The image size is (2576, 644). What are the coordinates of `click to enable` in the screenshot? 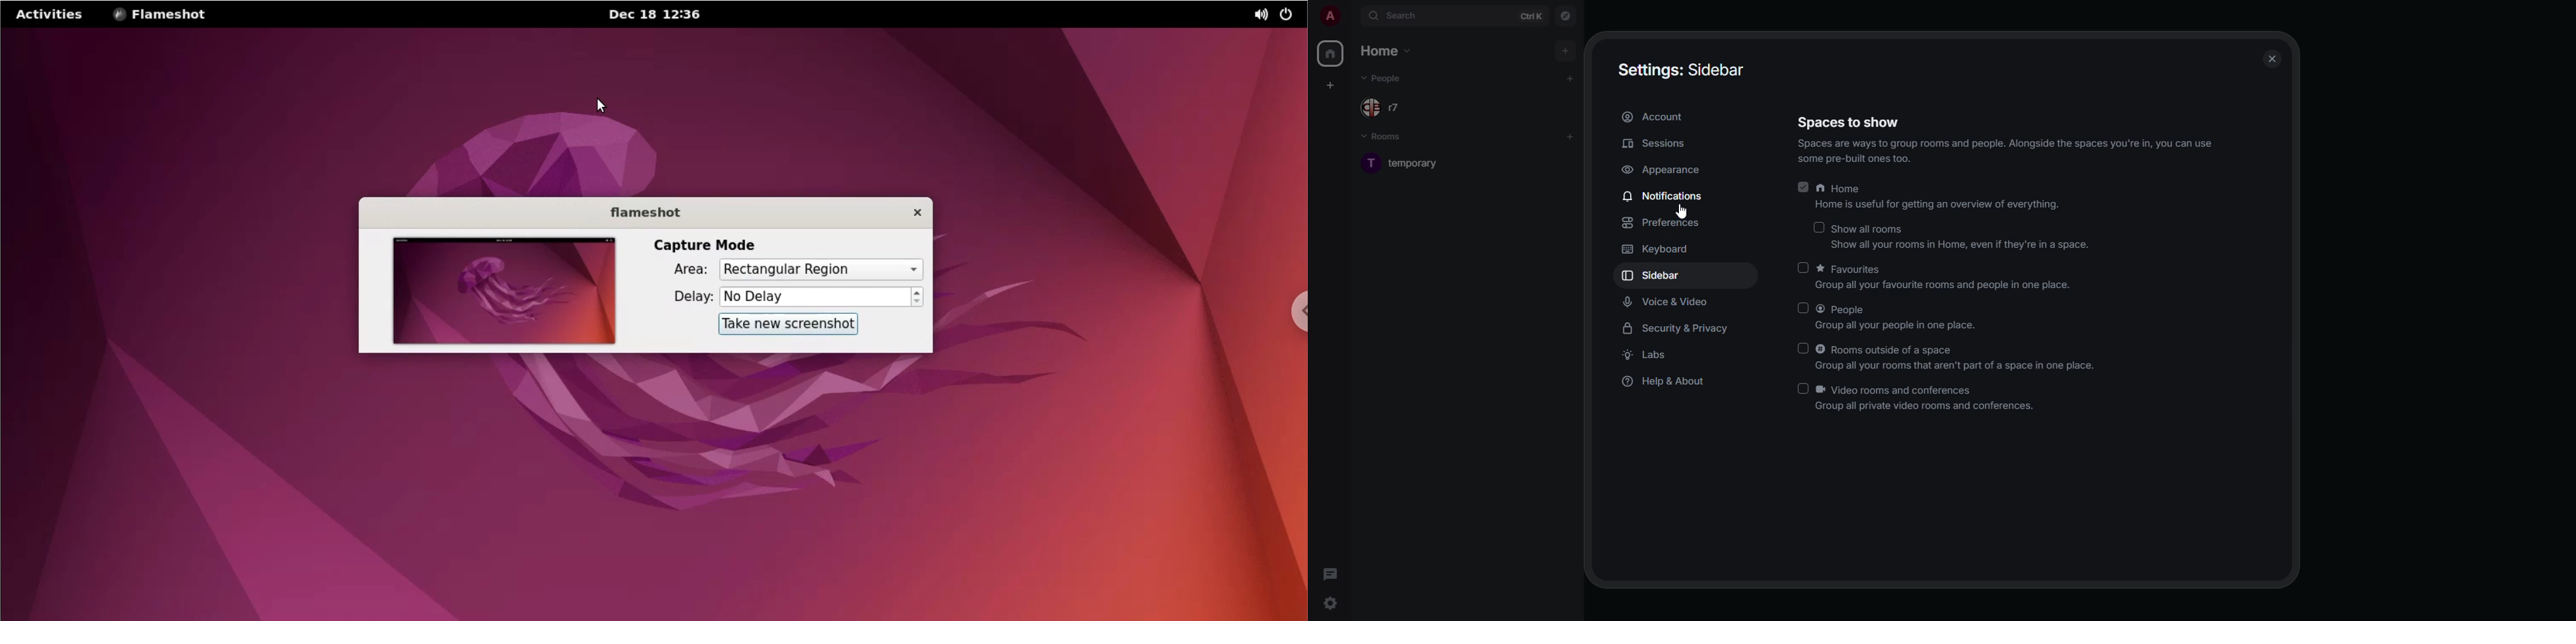 It's located at (1801, 390).